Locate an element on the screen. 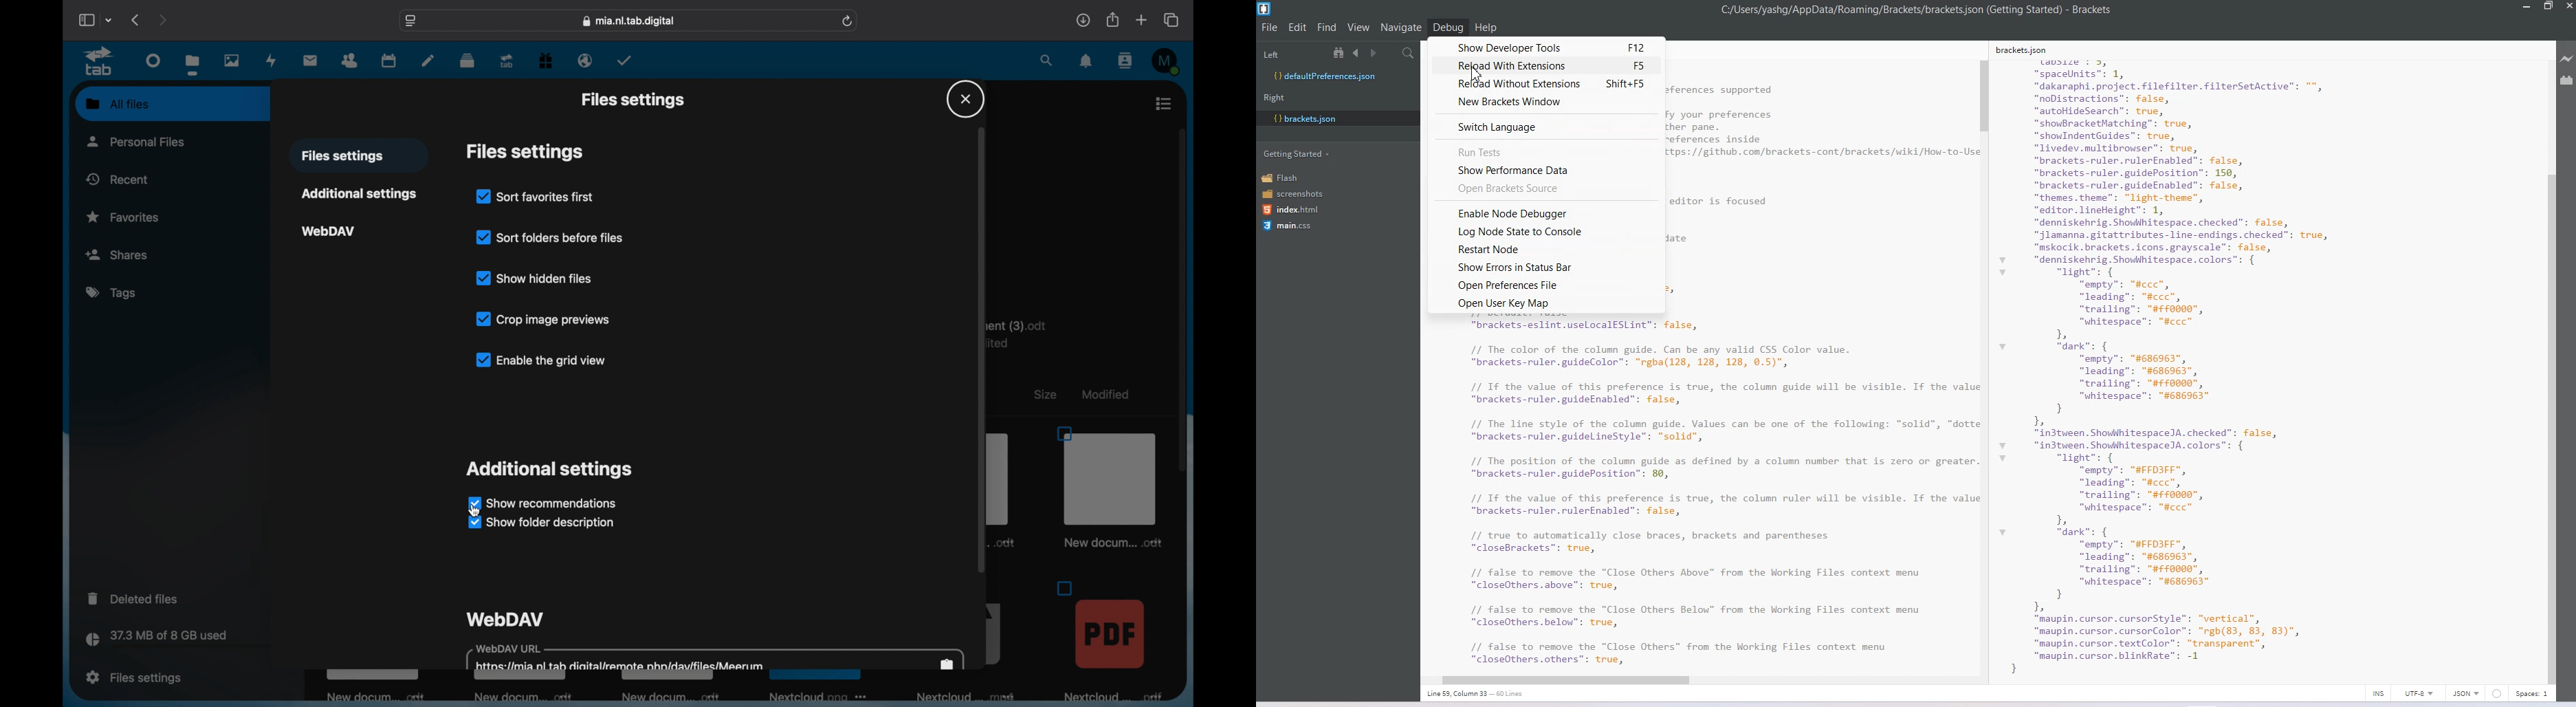  Minimize is located at coordinates (2528, 7).